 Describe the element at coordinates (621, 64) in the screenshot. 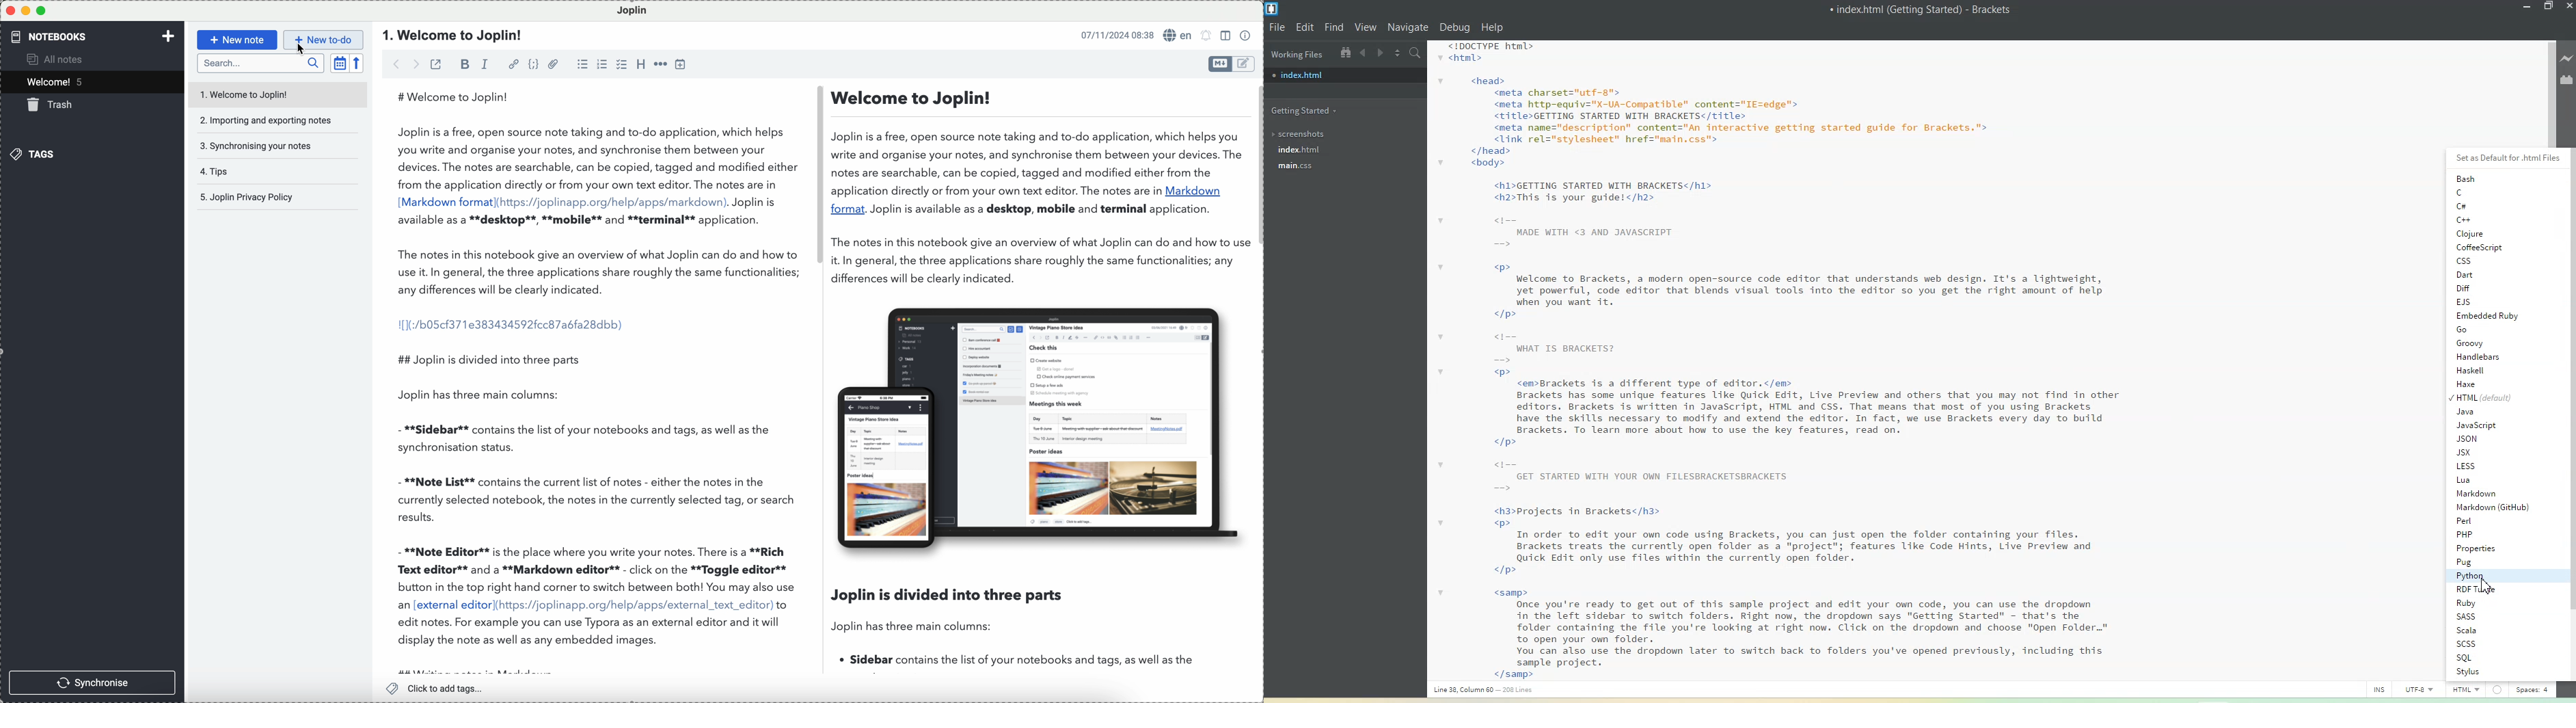

I see `checkbox` at that location.